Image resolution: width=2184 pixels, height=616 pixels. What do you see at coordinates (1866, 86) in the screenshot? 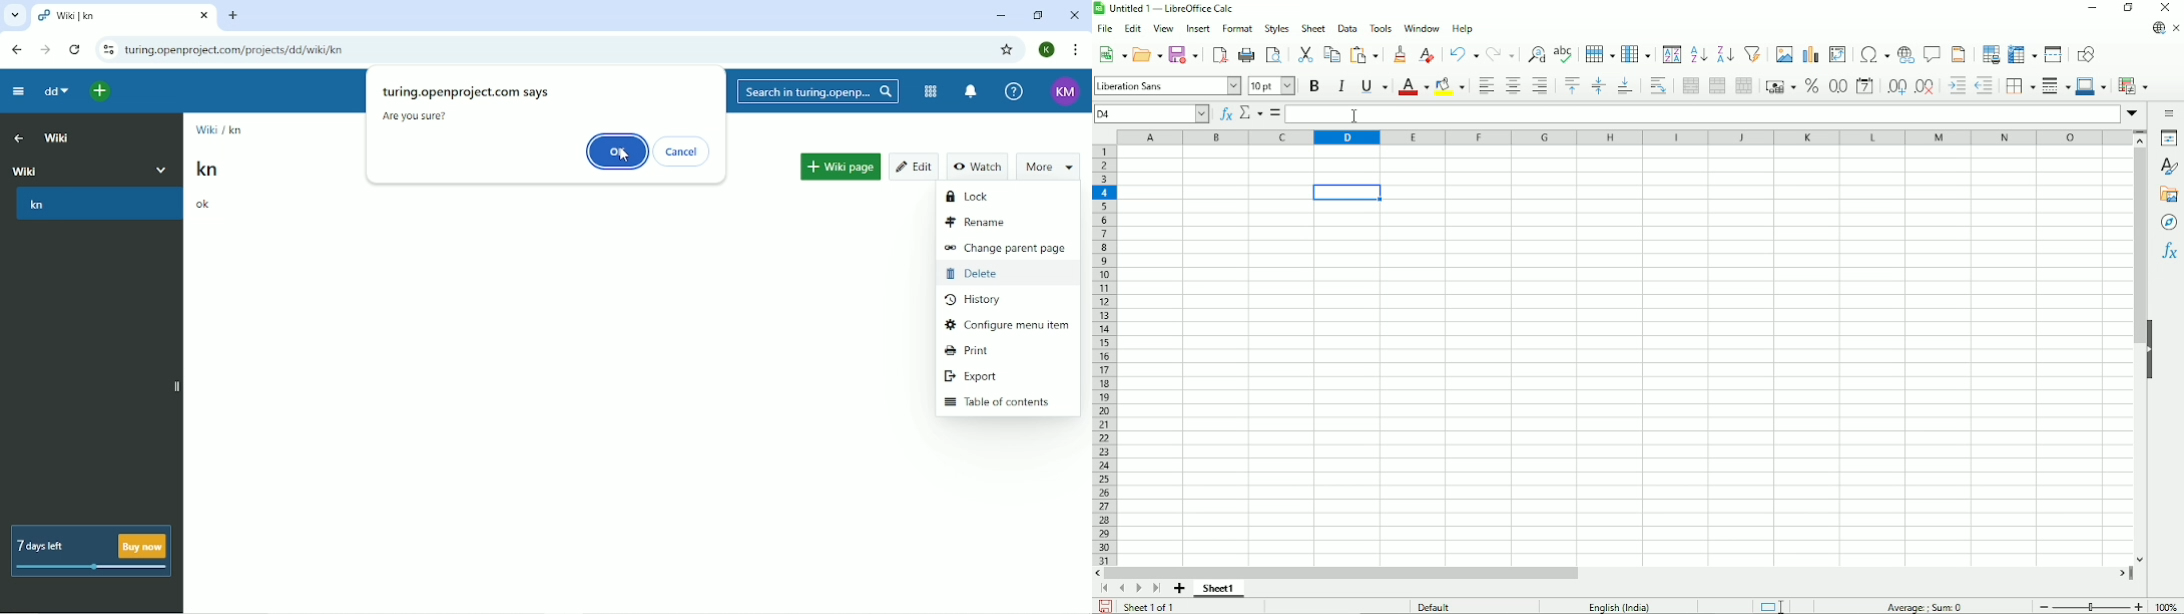
I see `Format as date` at bounding box center [1866, 86].